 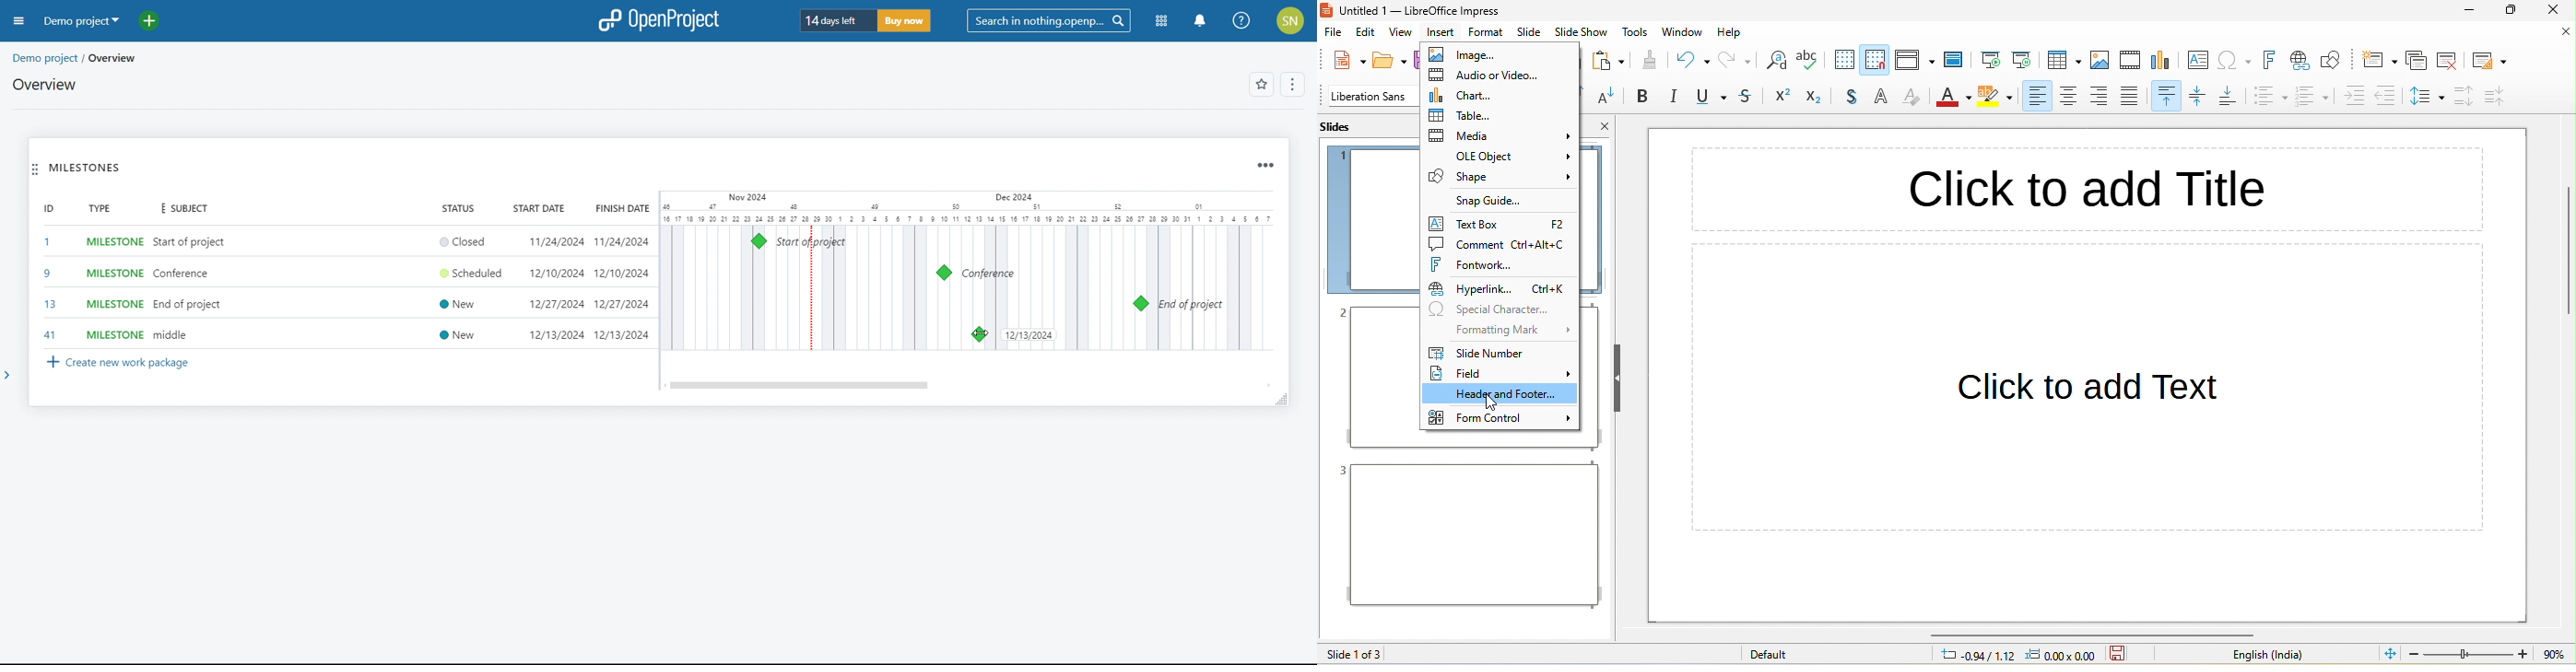 What do you see at coordinates (2231, 97) in the screenshot?
I see `align bottom` at bounding box center [2231, 97].